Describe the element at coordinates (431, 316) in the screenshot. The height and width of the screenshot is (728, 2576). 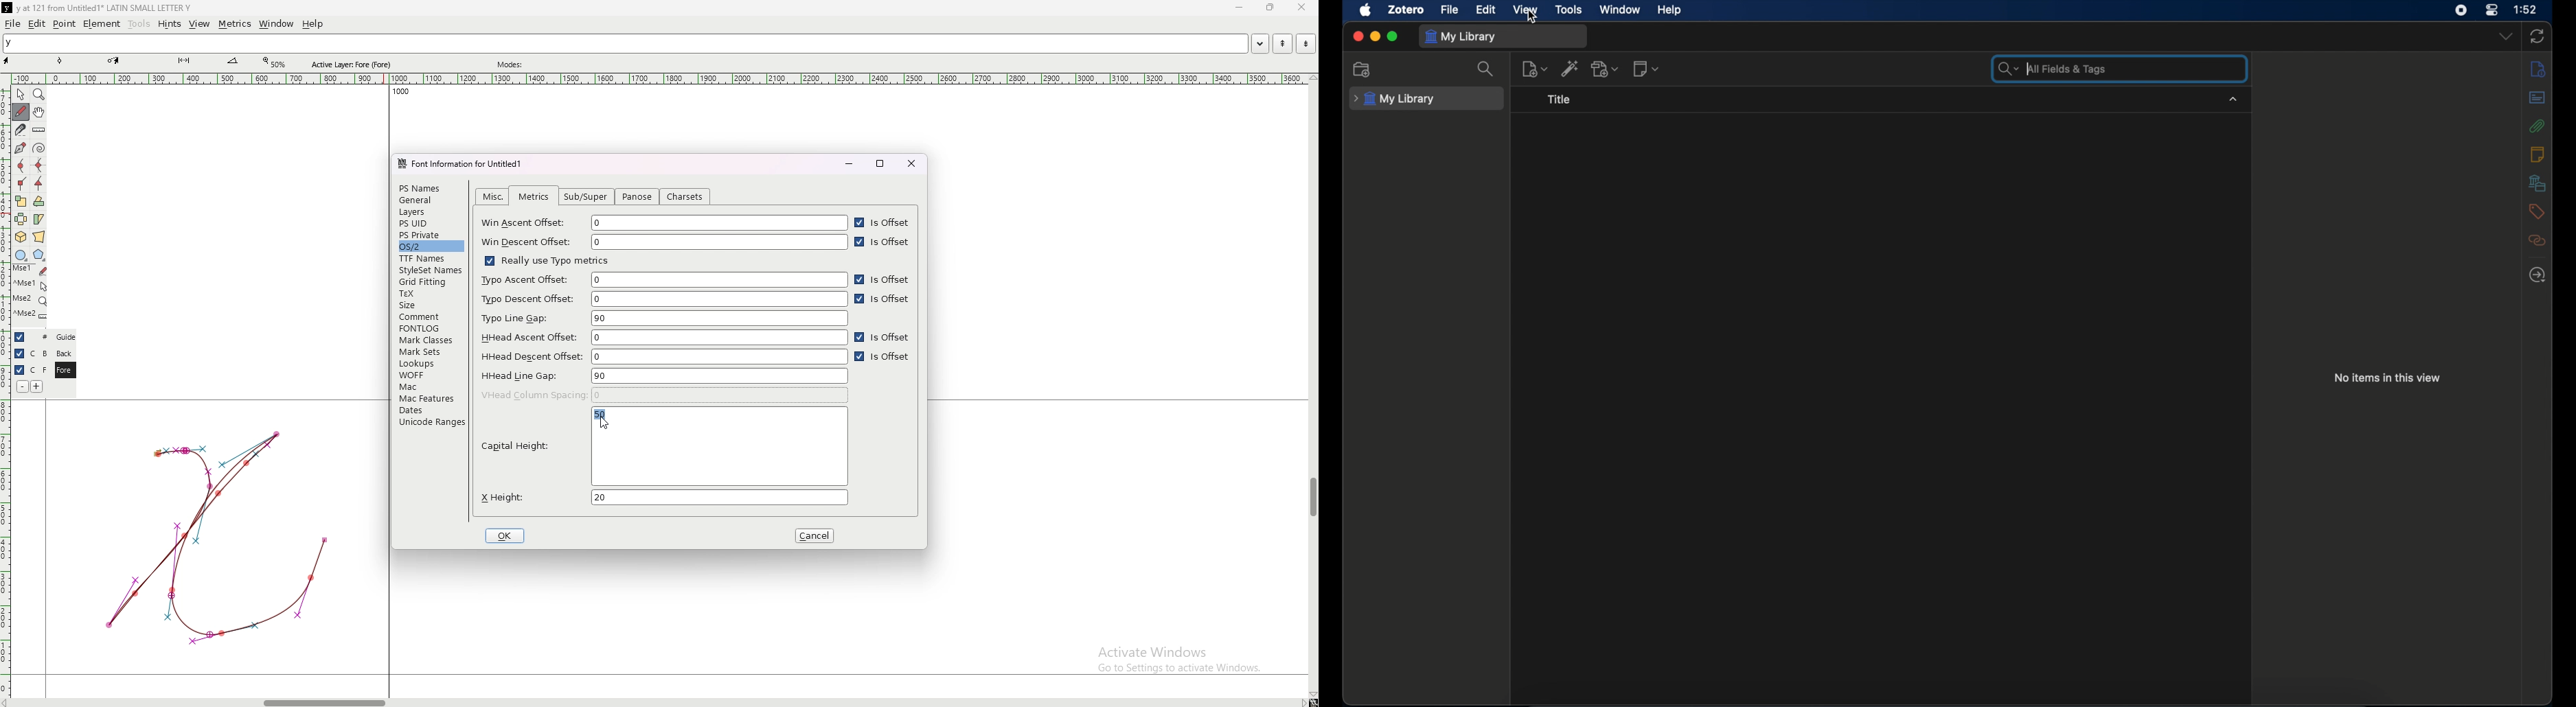
I see `comment` at that location.